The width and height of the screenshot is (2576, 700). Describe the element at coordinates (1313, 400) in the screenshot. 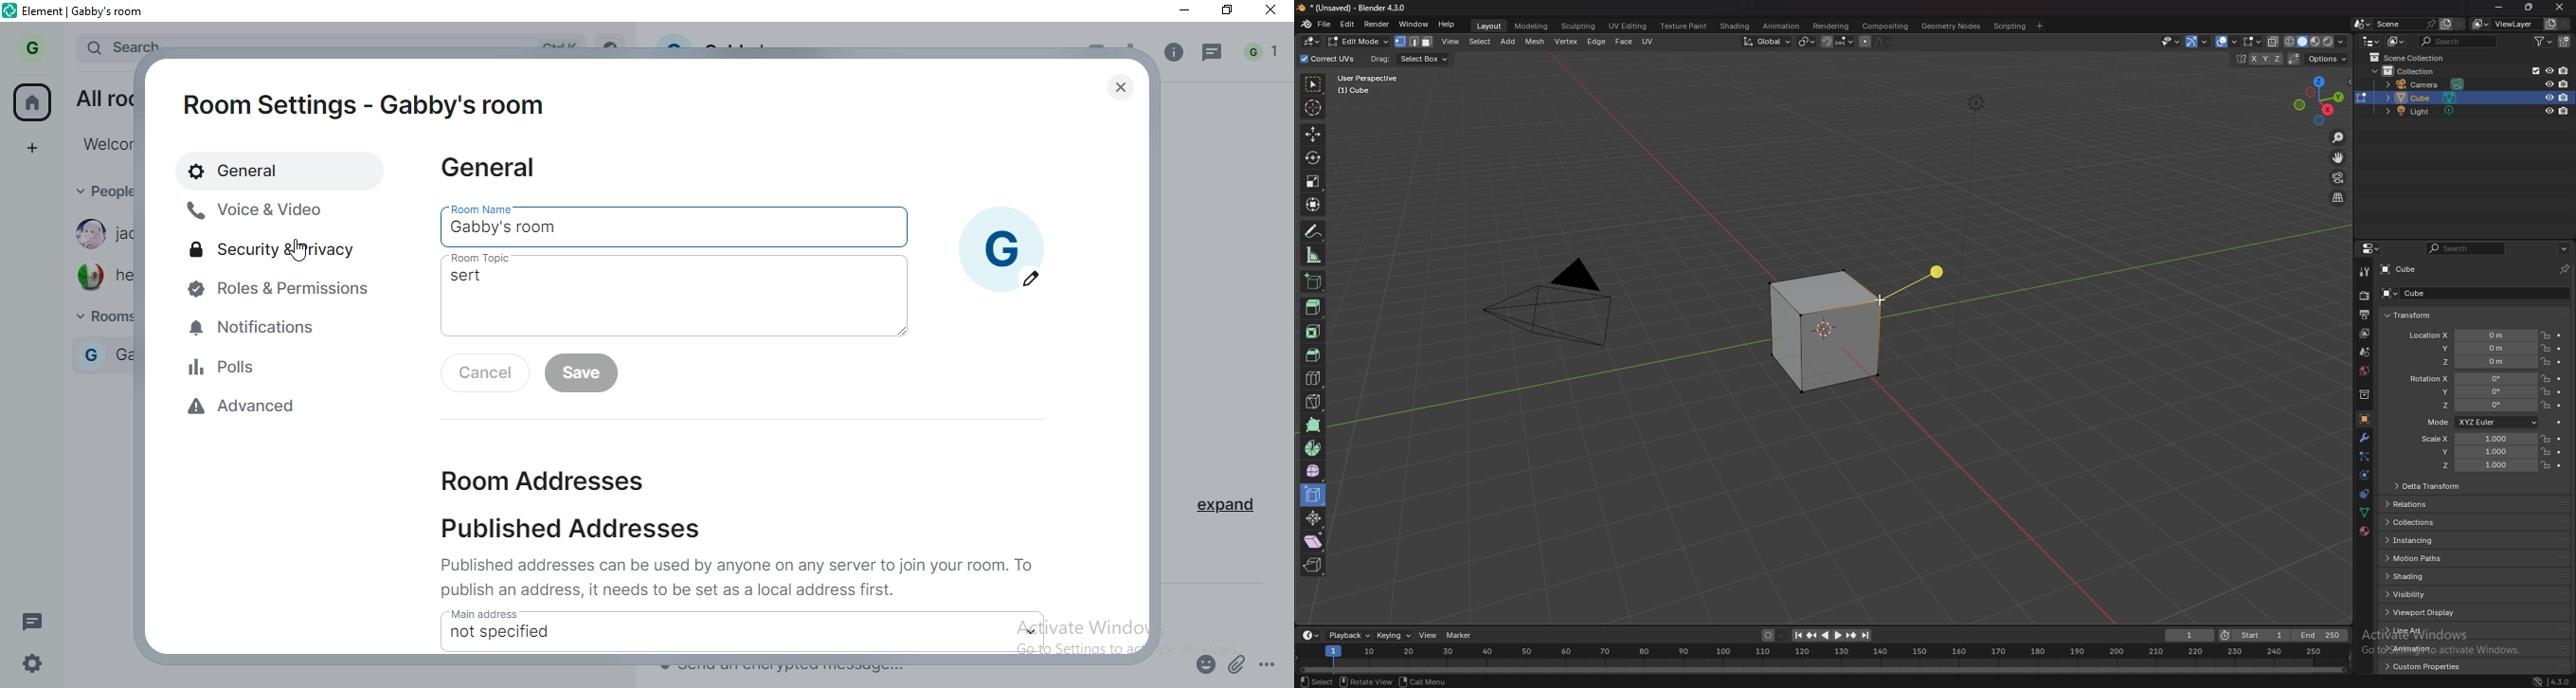

I see `knife` at that location.